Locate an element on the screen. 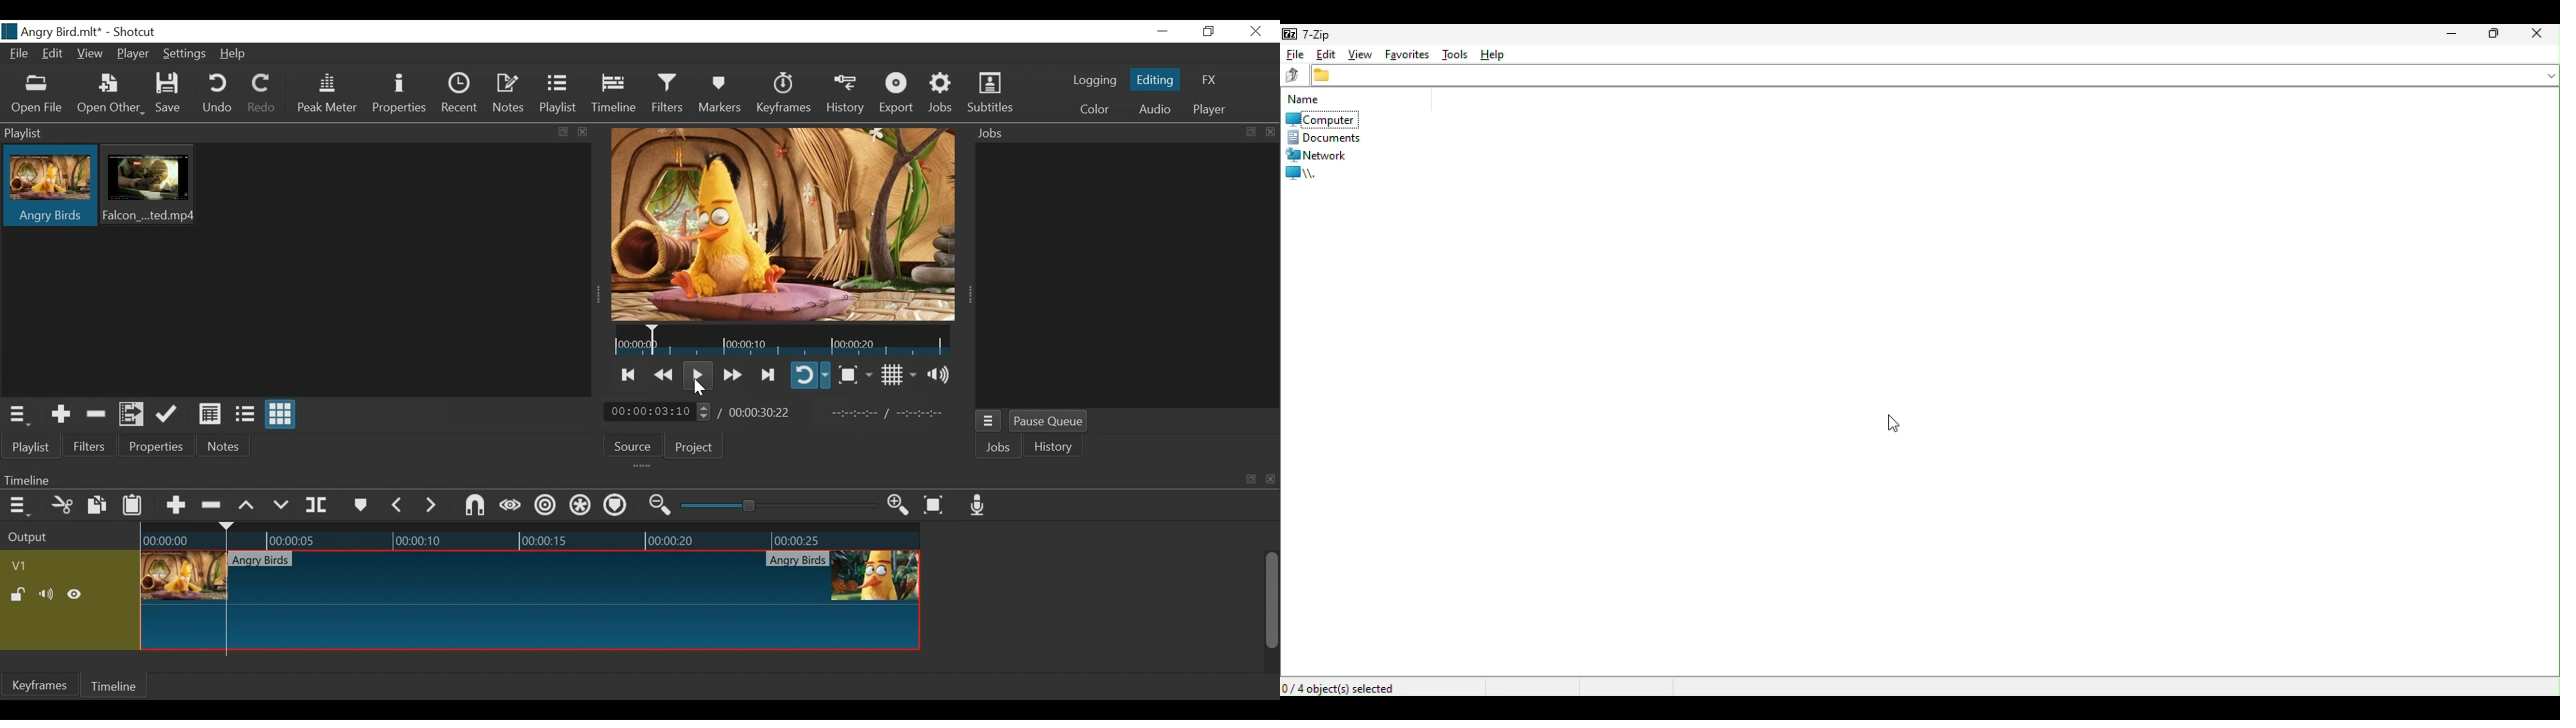  Properties is located at coordinates (401, 96).